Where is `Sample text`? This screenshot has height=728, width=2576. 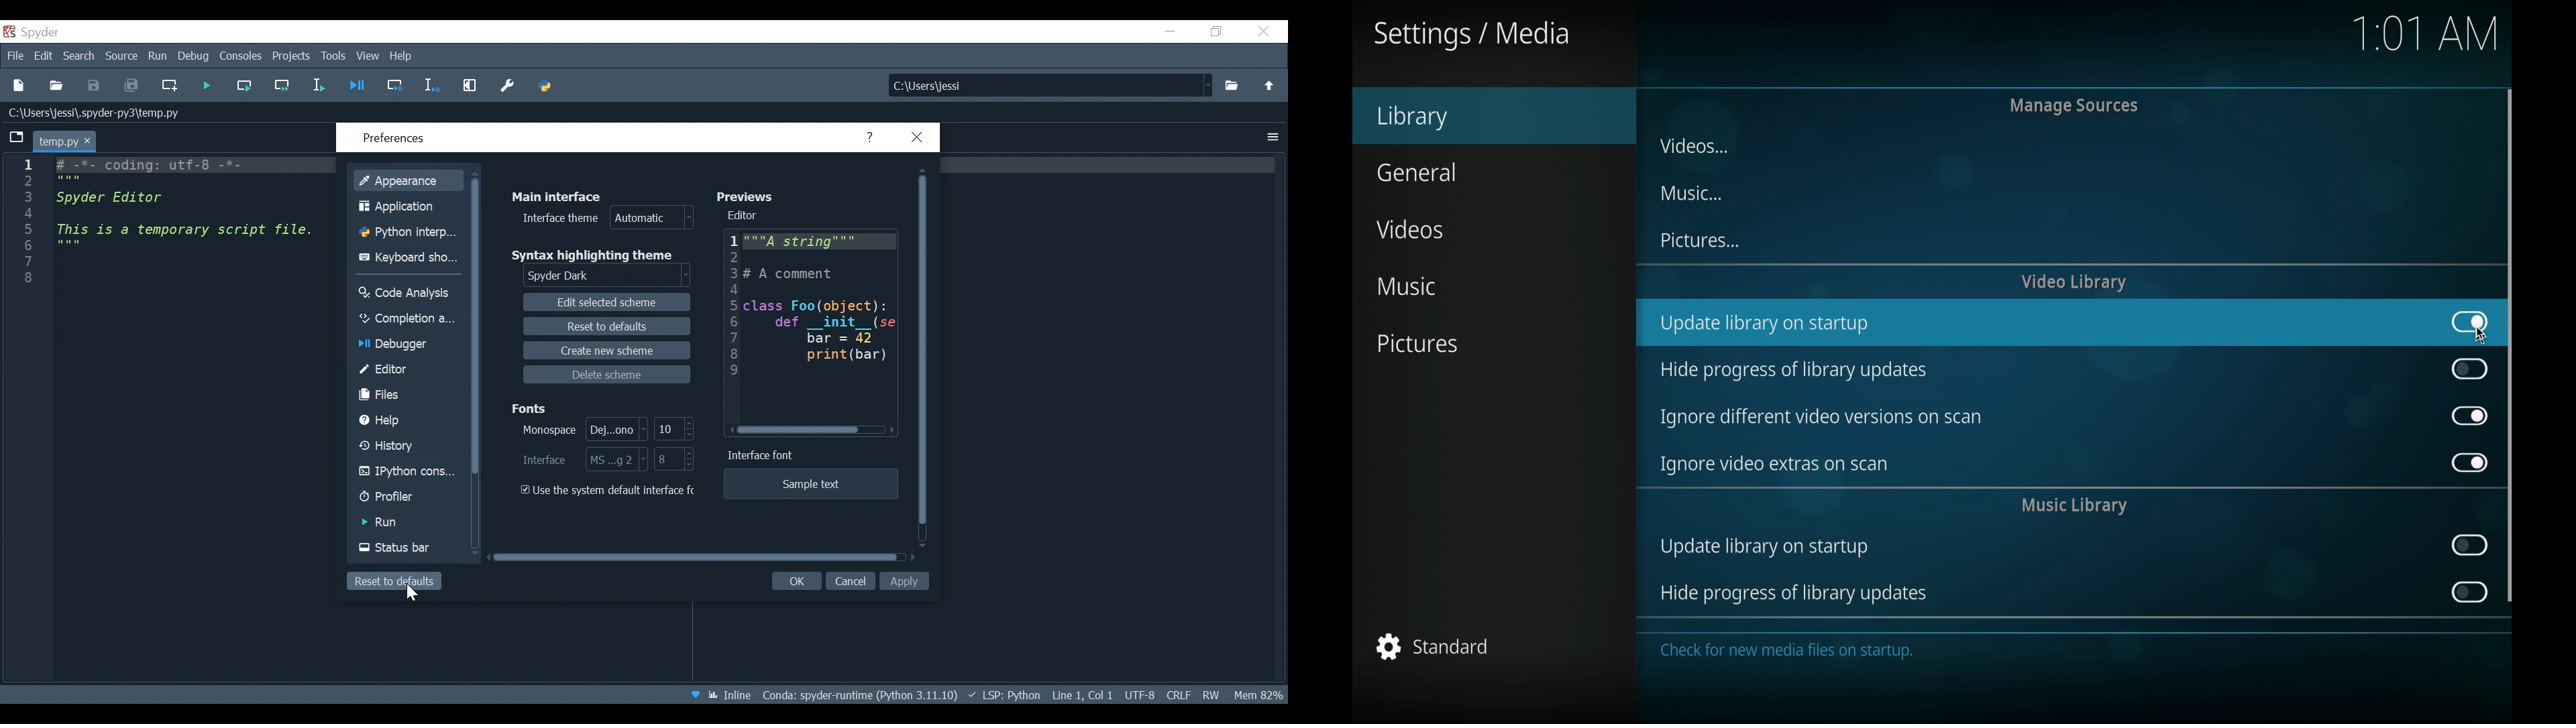 Sample text is located at coordinates (812, 485).